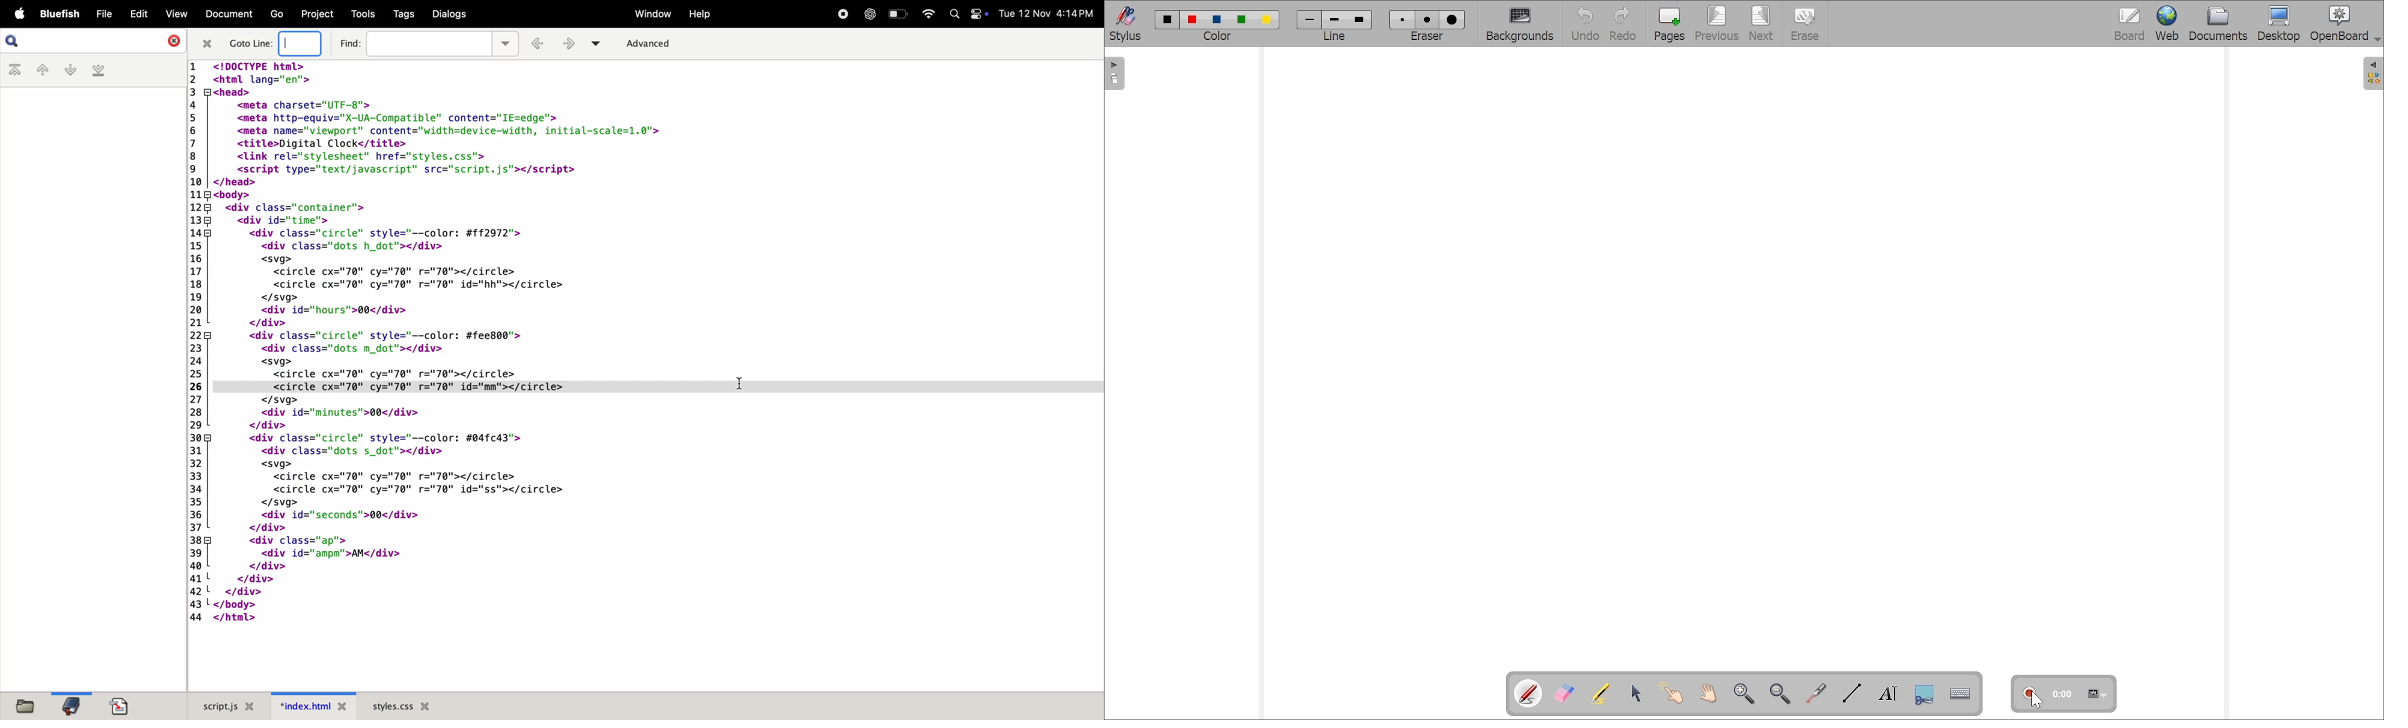 The width and height of the screenshot is (2408, 728). What do you see at coordinates (401, 703) in the screenshot?
I see `styles.css` at bounding box center [401, 703].